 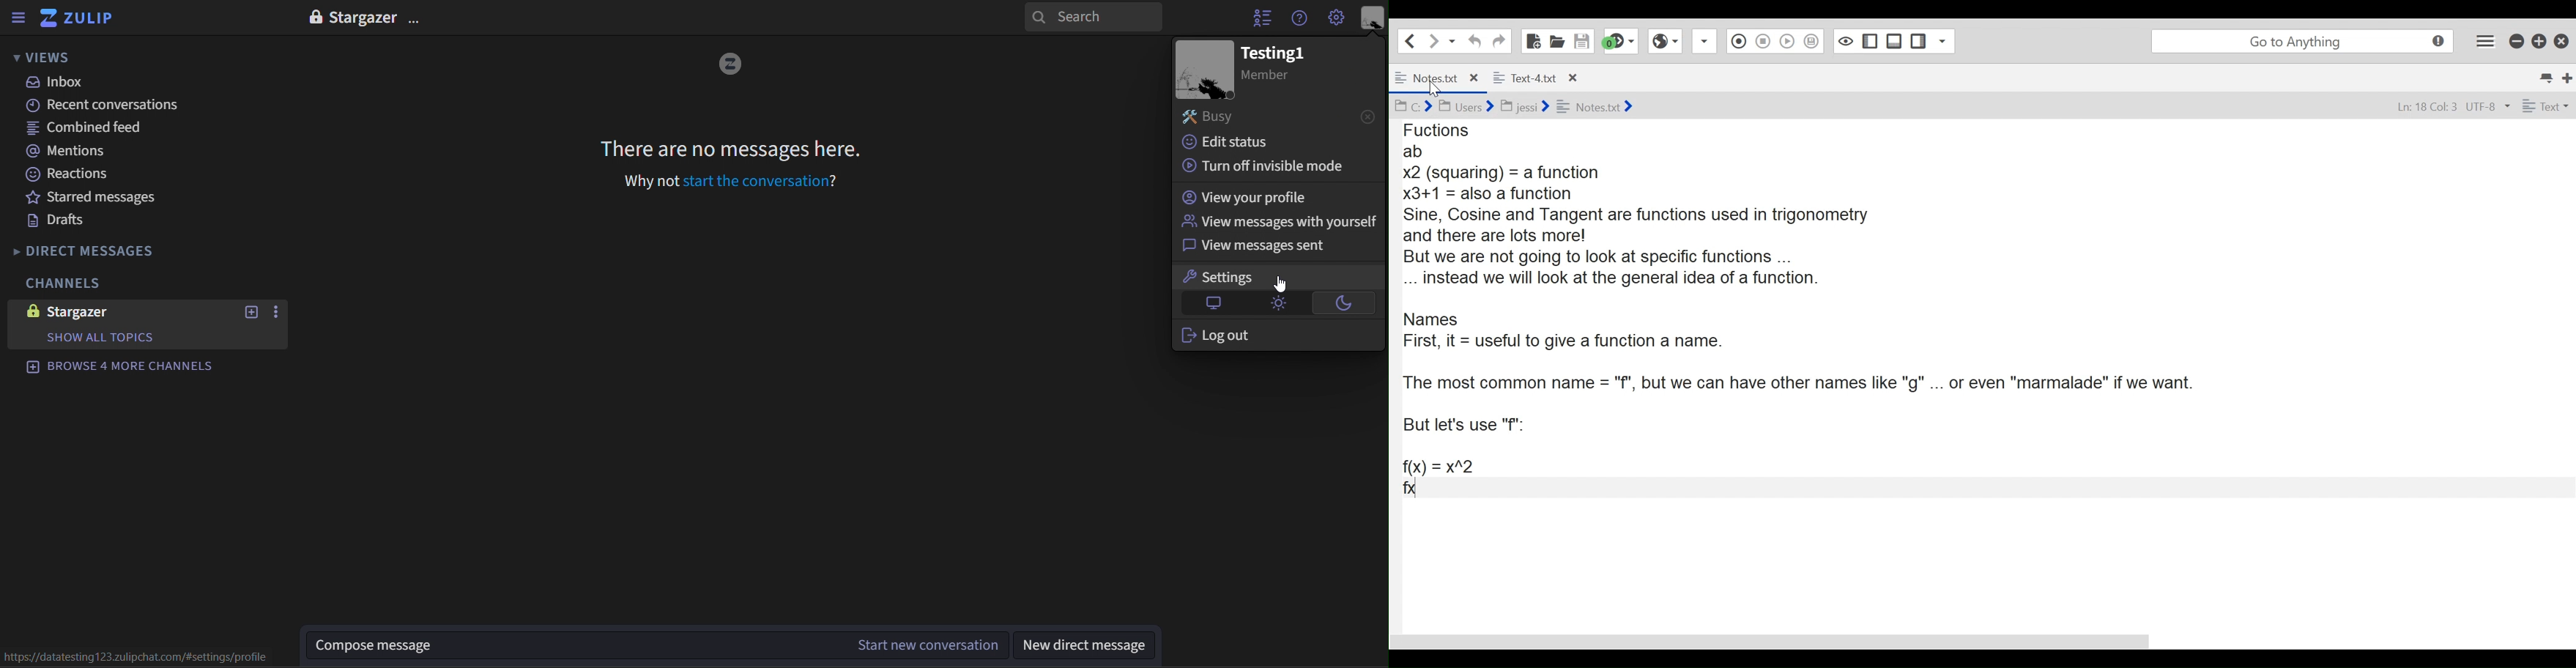 What do you see at coordinates (106, 105) in the screenshot?
I see `recent conversations` at bounding box center [106, 105].